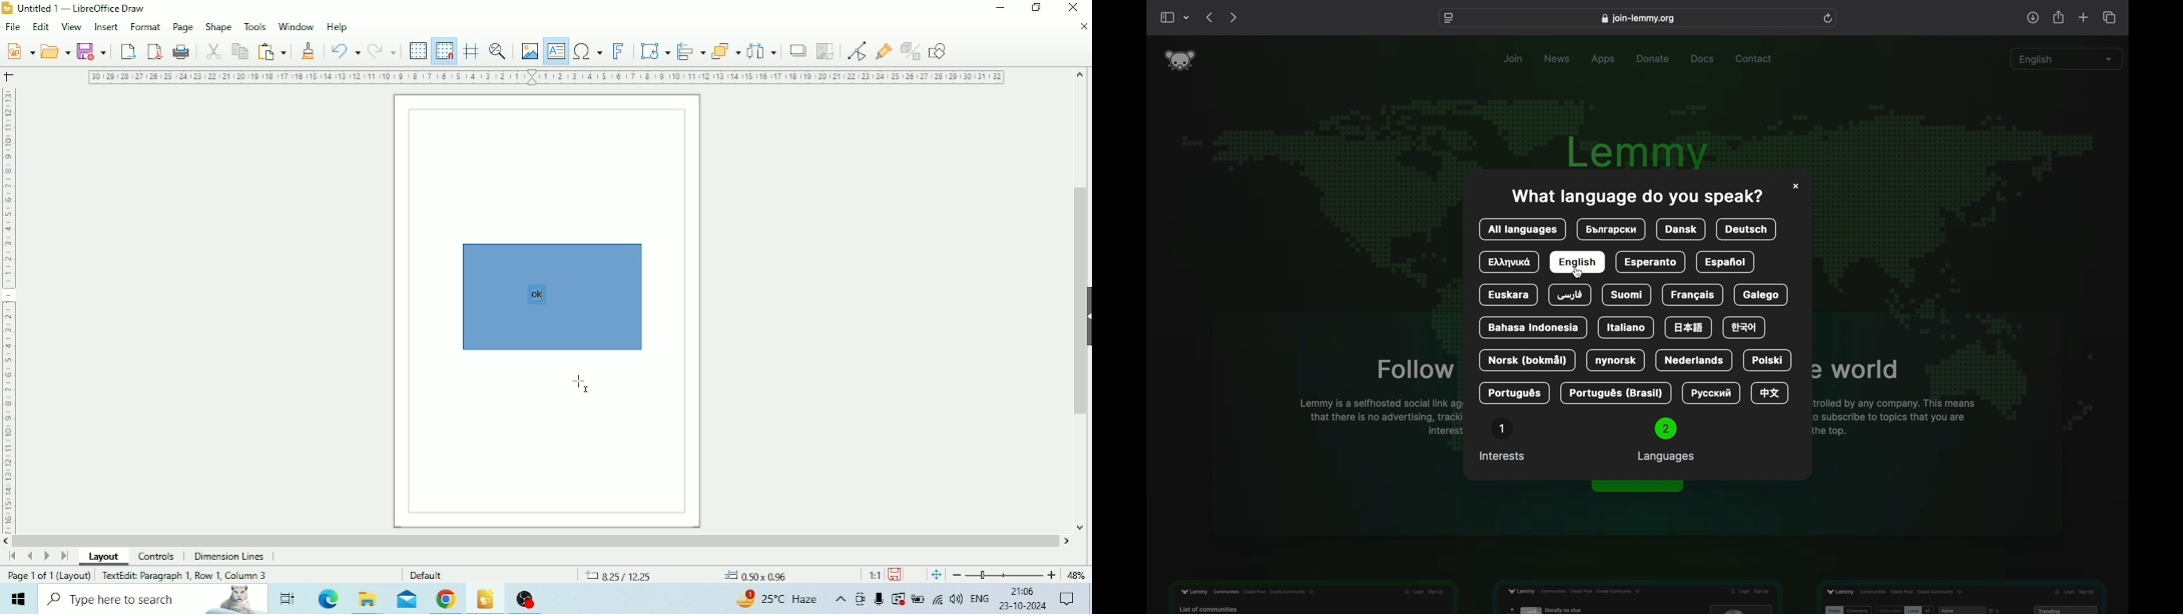 This screenshot has height=616, width=2184. I want to click on apps, so click(1604, 60).